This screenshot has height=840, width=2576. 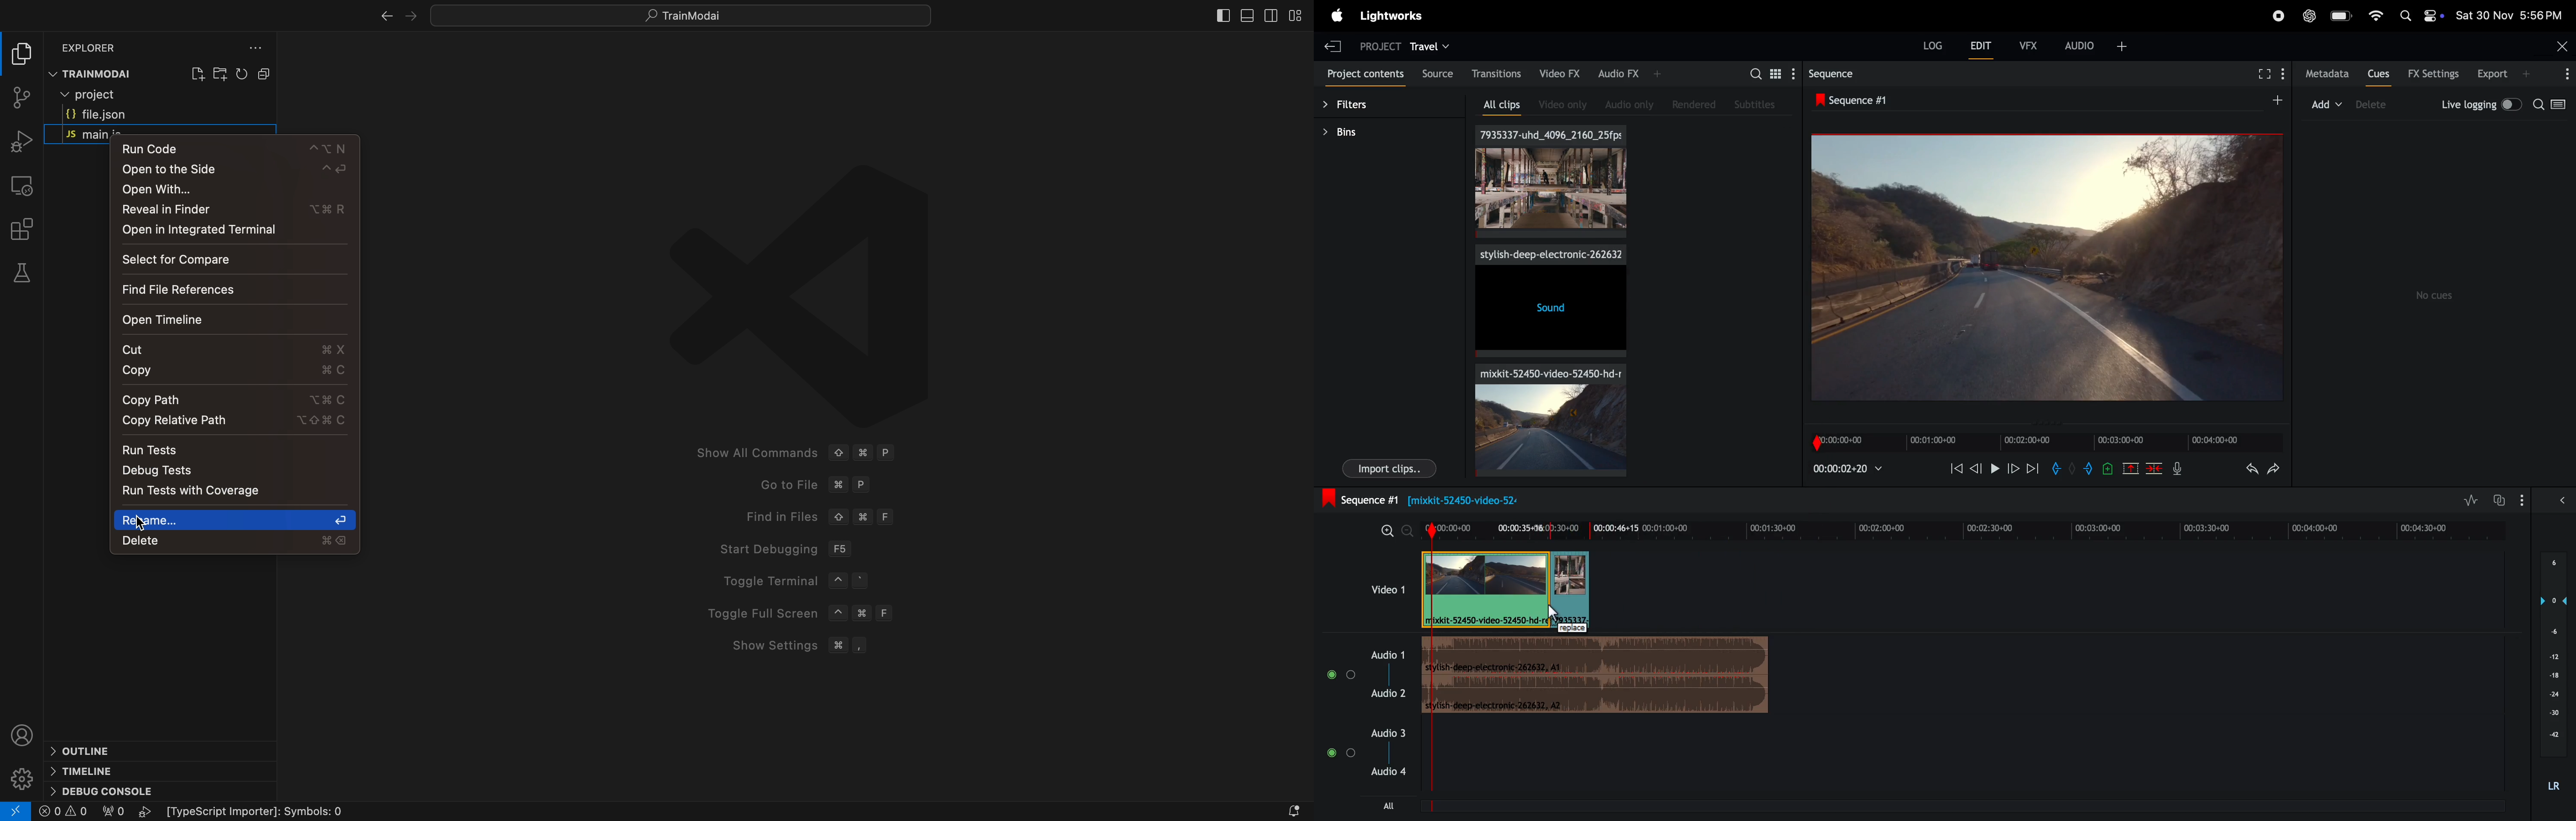 What do you see at coordinates (1431, 46) in the screenshot?
I see `travel` at bounding box center [1431, 46].